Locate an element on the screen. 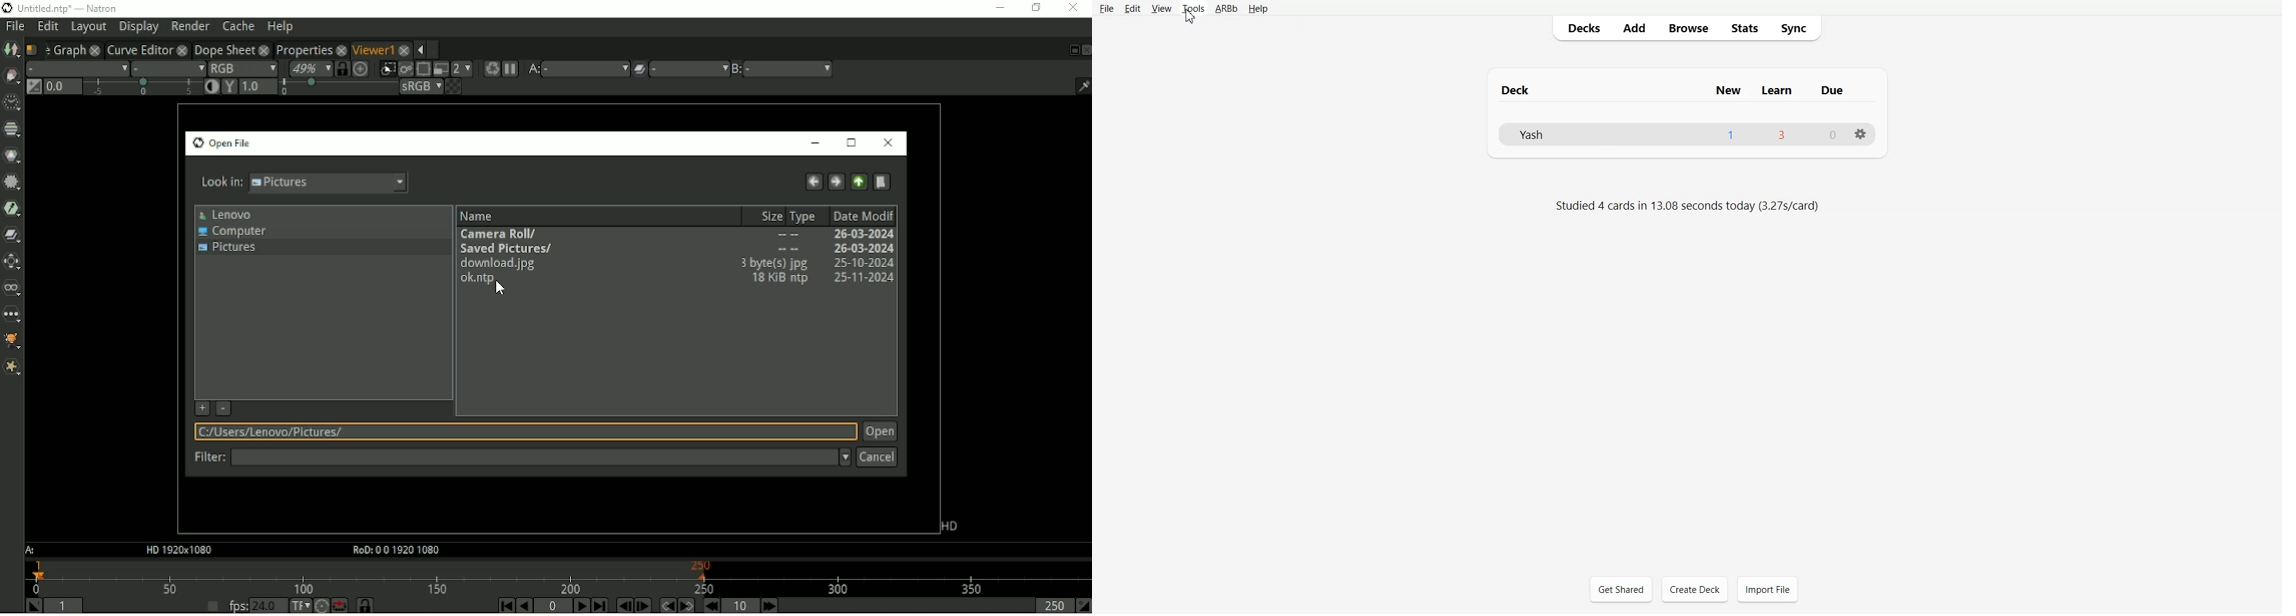  Minimize is located at coordinates (815, 143).